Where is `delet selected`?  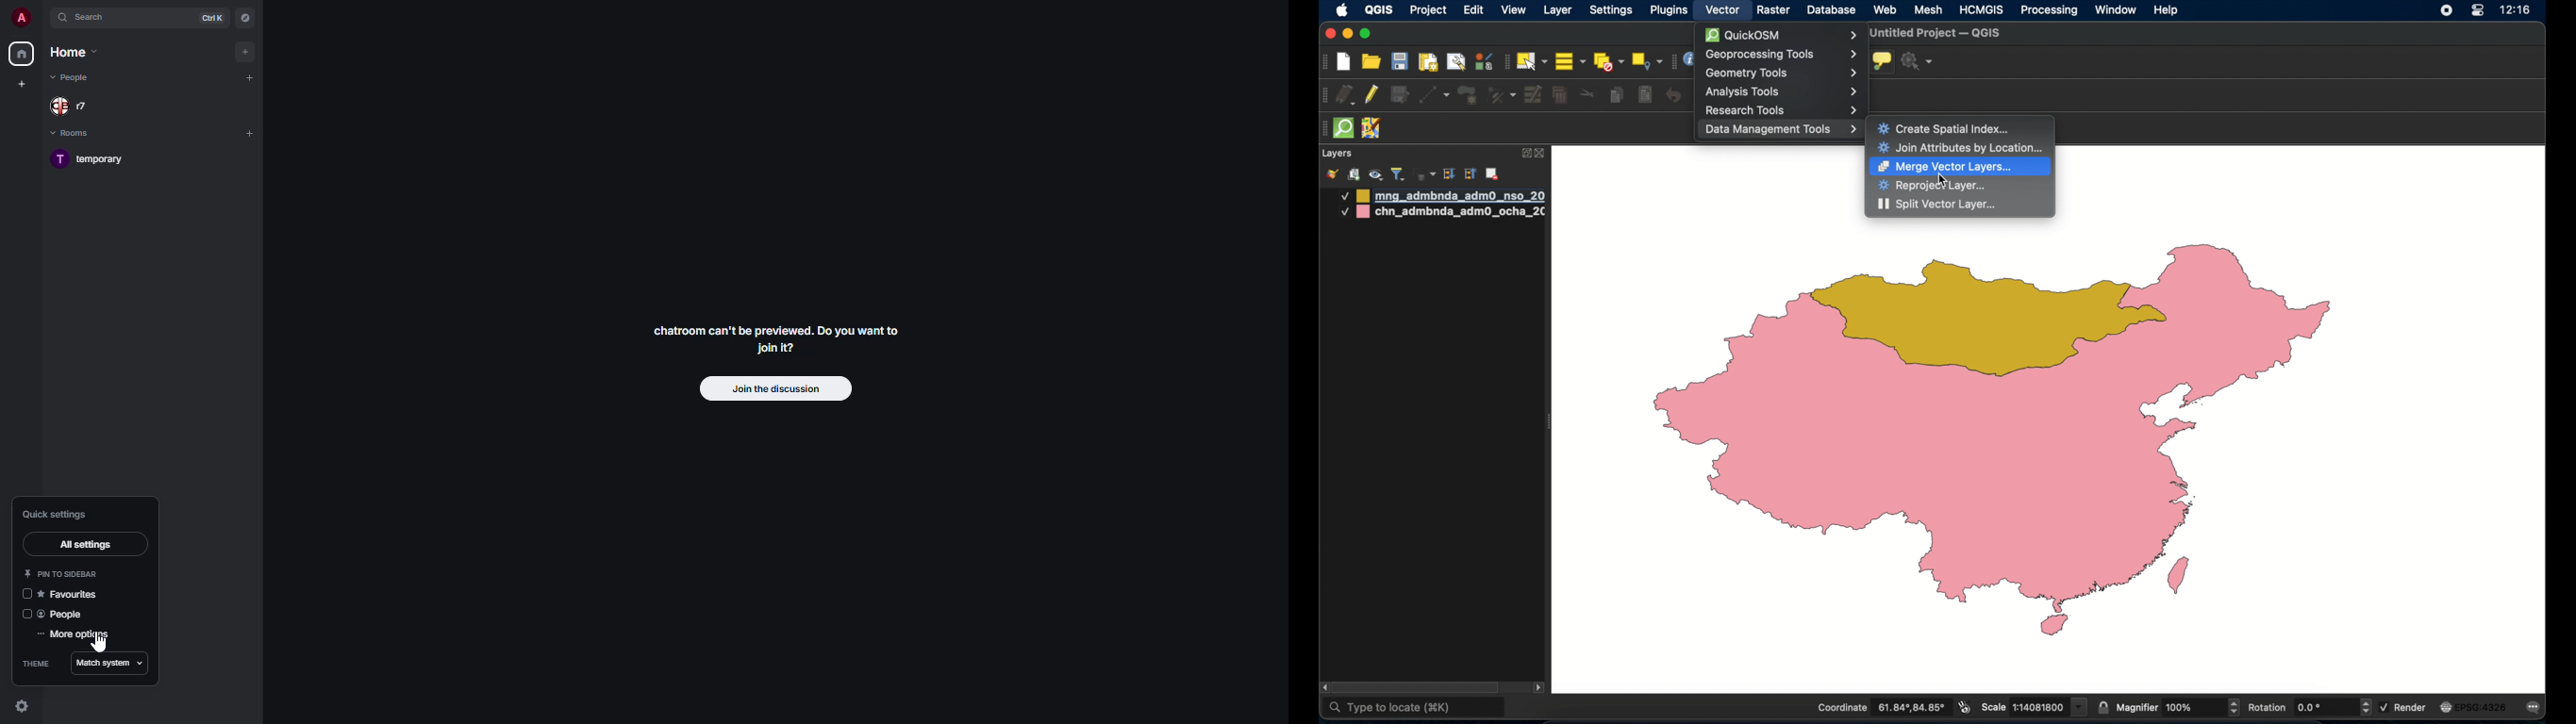
delet selected is located at coordinates (1559, 95).